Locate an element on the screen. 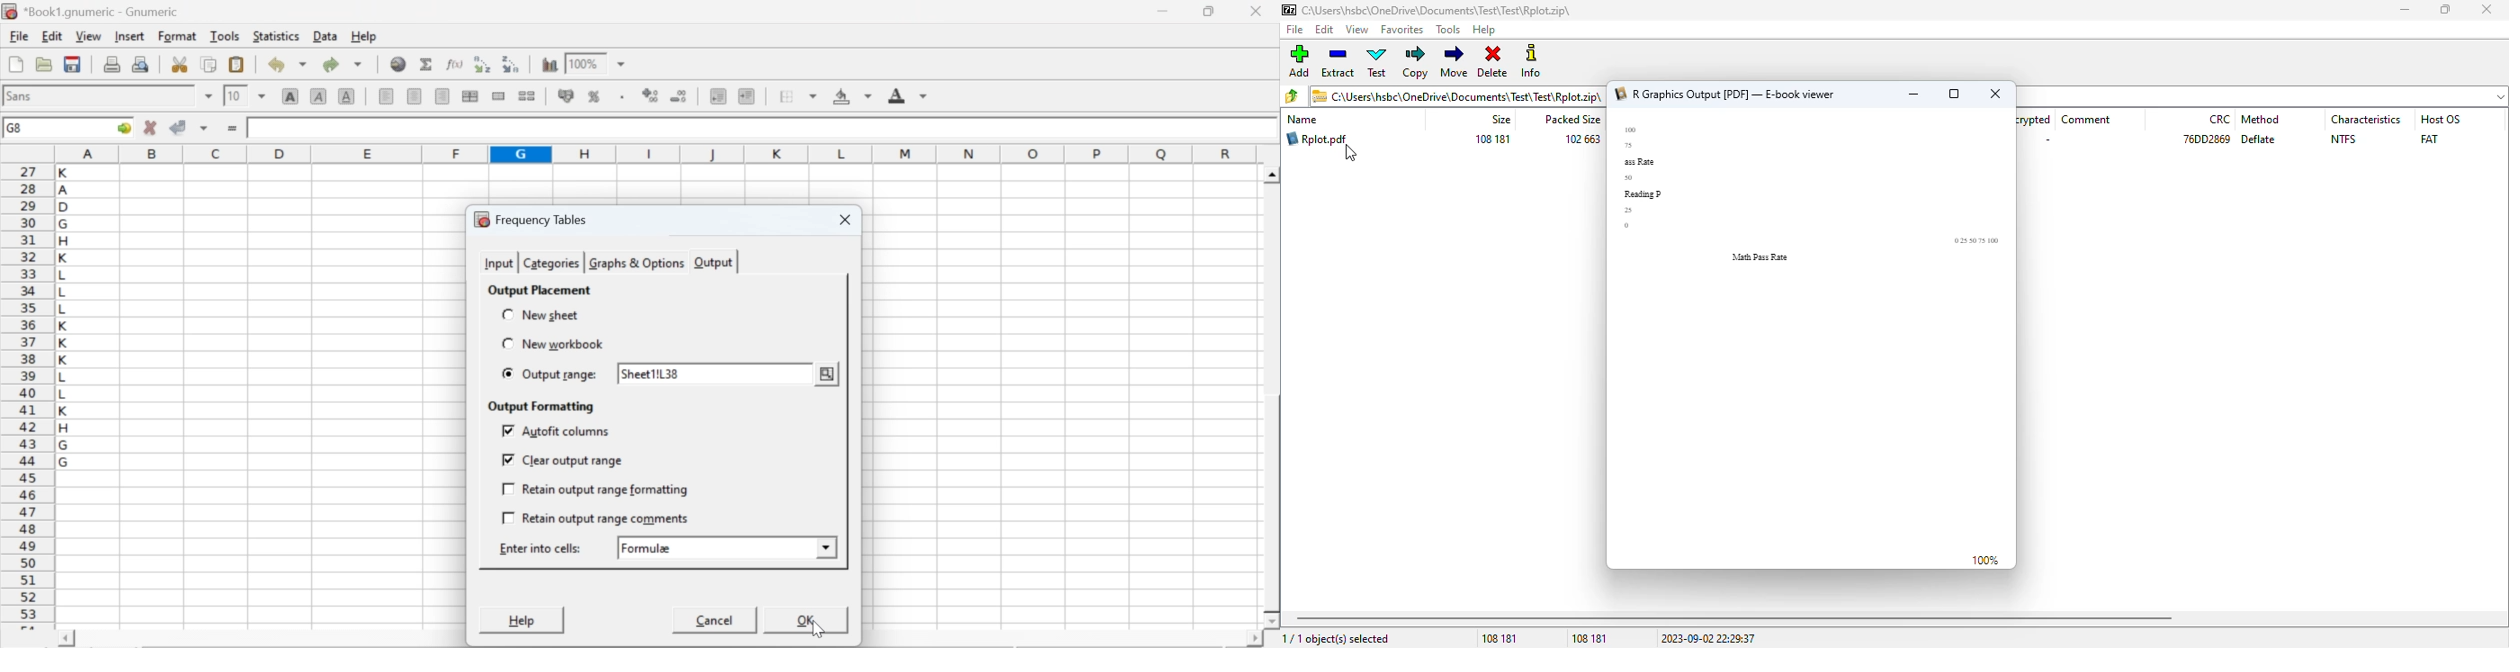 The width and height of the screenshot is (2520, 672). application name is located at coordinates (94, 9).